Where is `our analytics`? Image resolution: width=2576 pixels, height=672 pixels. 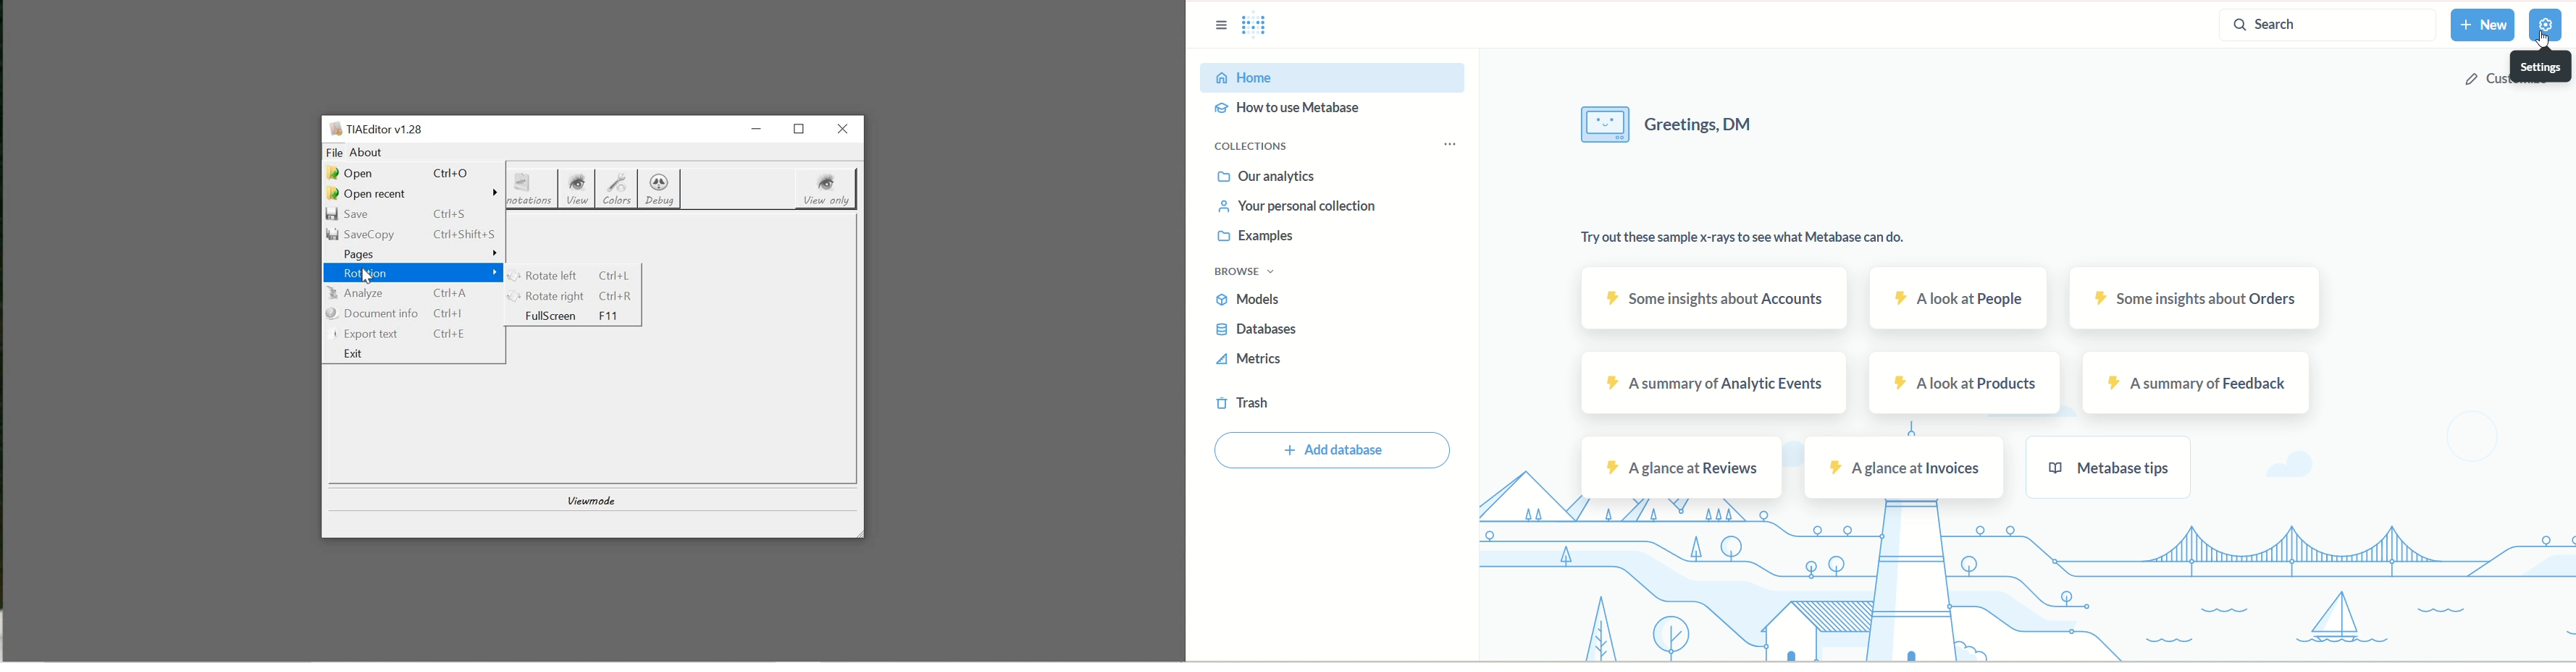 our analytics is located at coordinates (1267, 180).